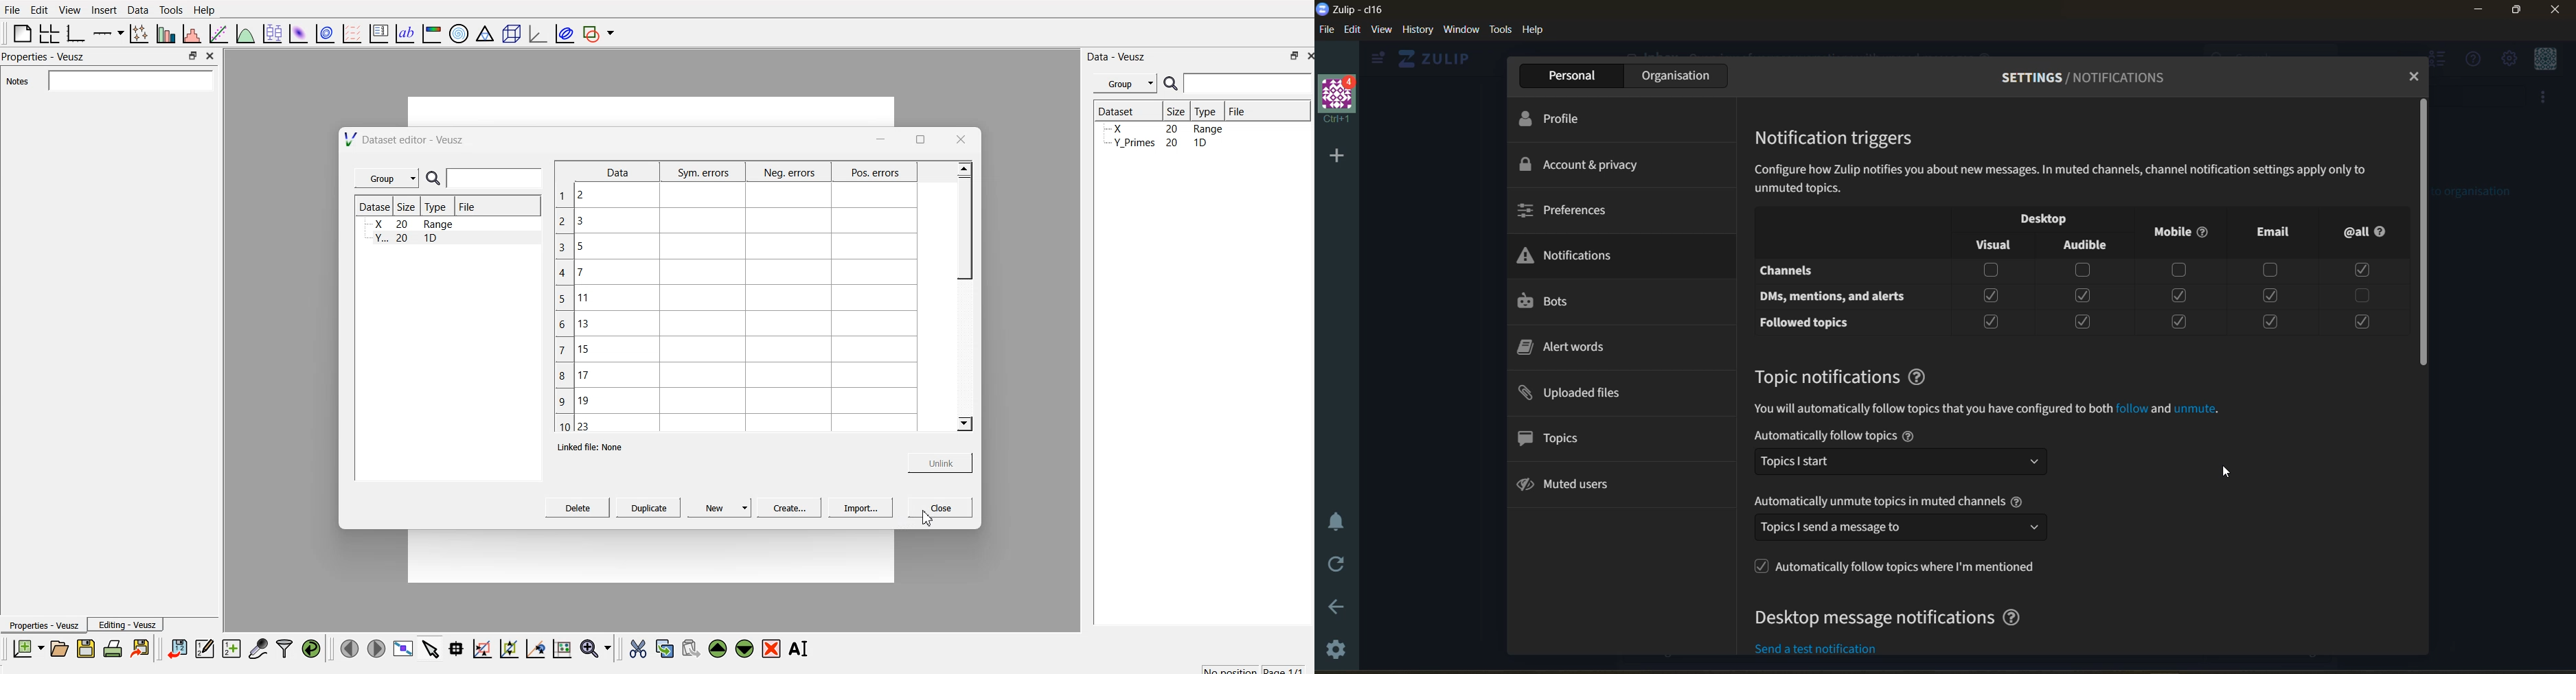 The height and width of the screenshot is (700, 2576). What do you see at coordinates (1337, 100) in the screenshot?
I see `organisation name and profile picture` at bounding box center [1337, 100].